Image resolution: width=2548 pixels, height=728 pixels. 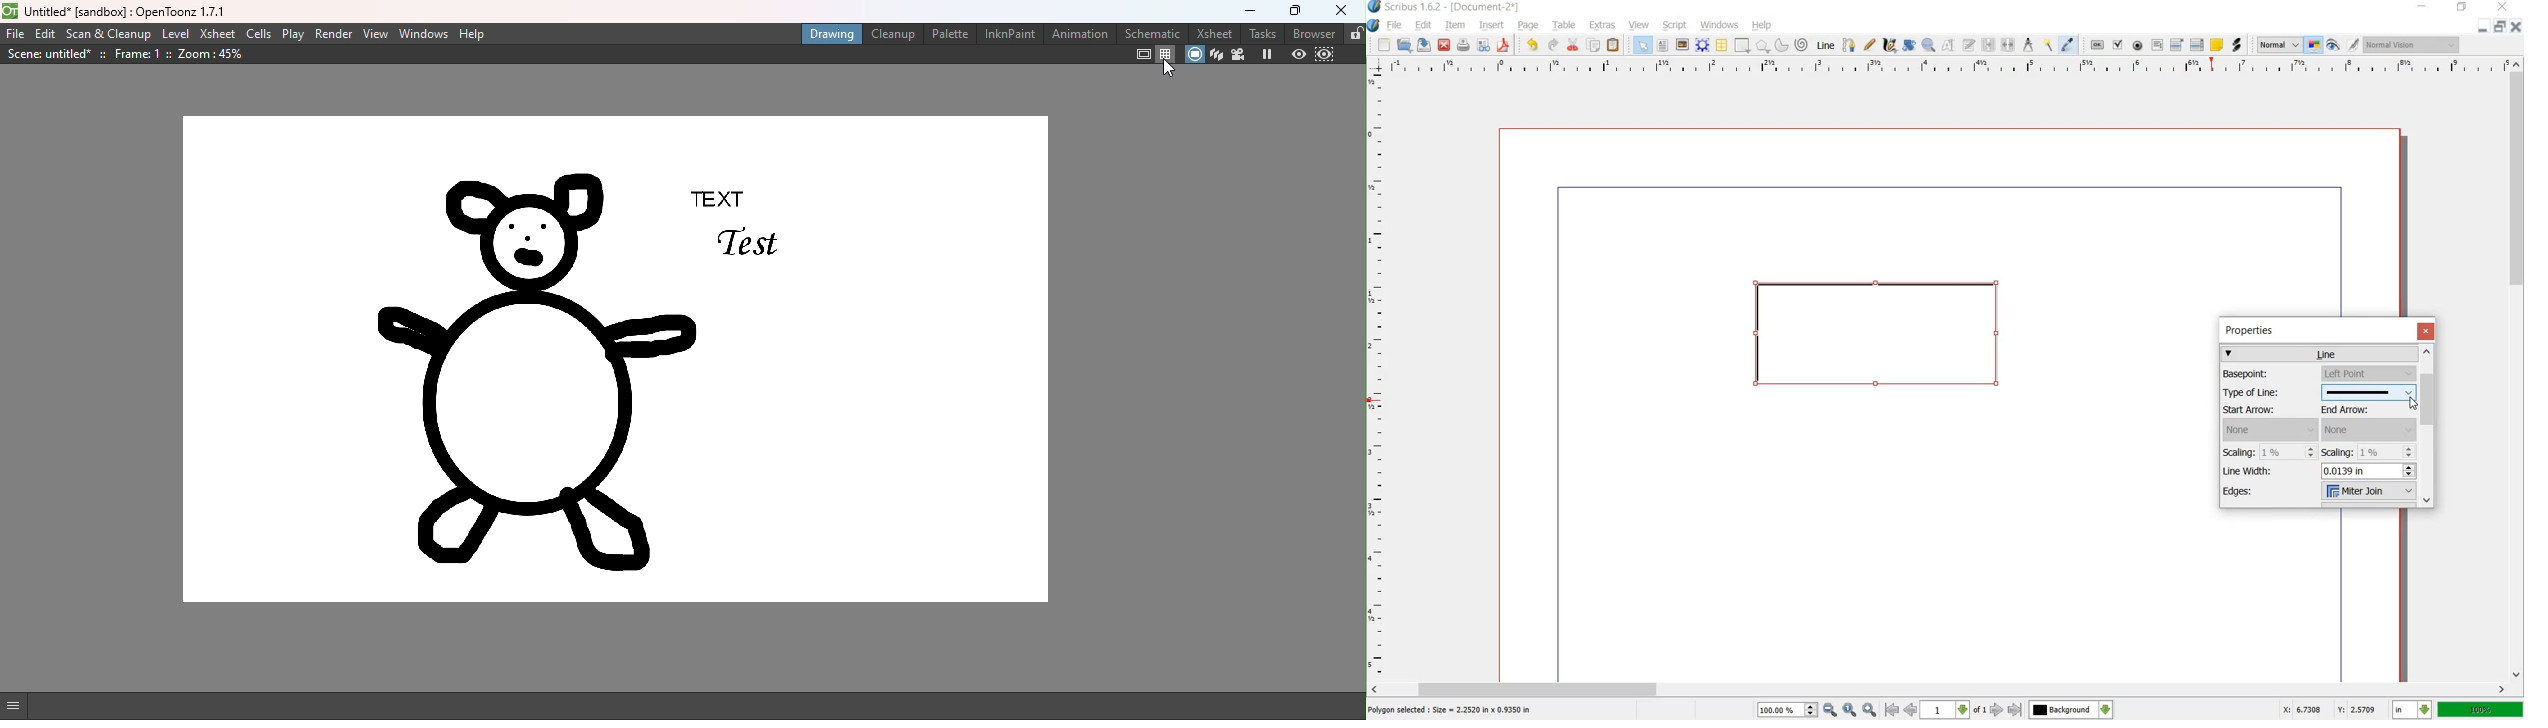 I want to click on SCRIPT, so click(x=1673, y=26).